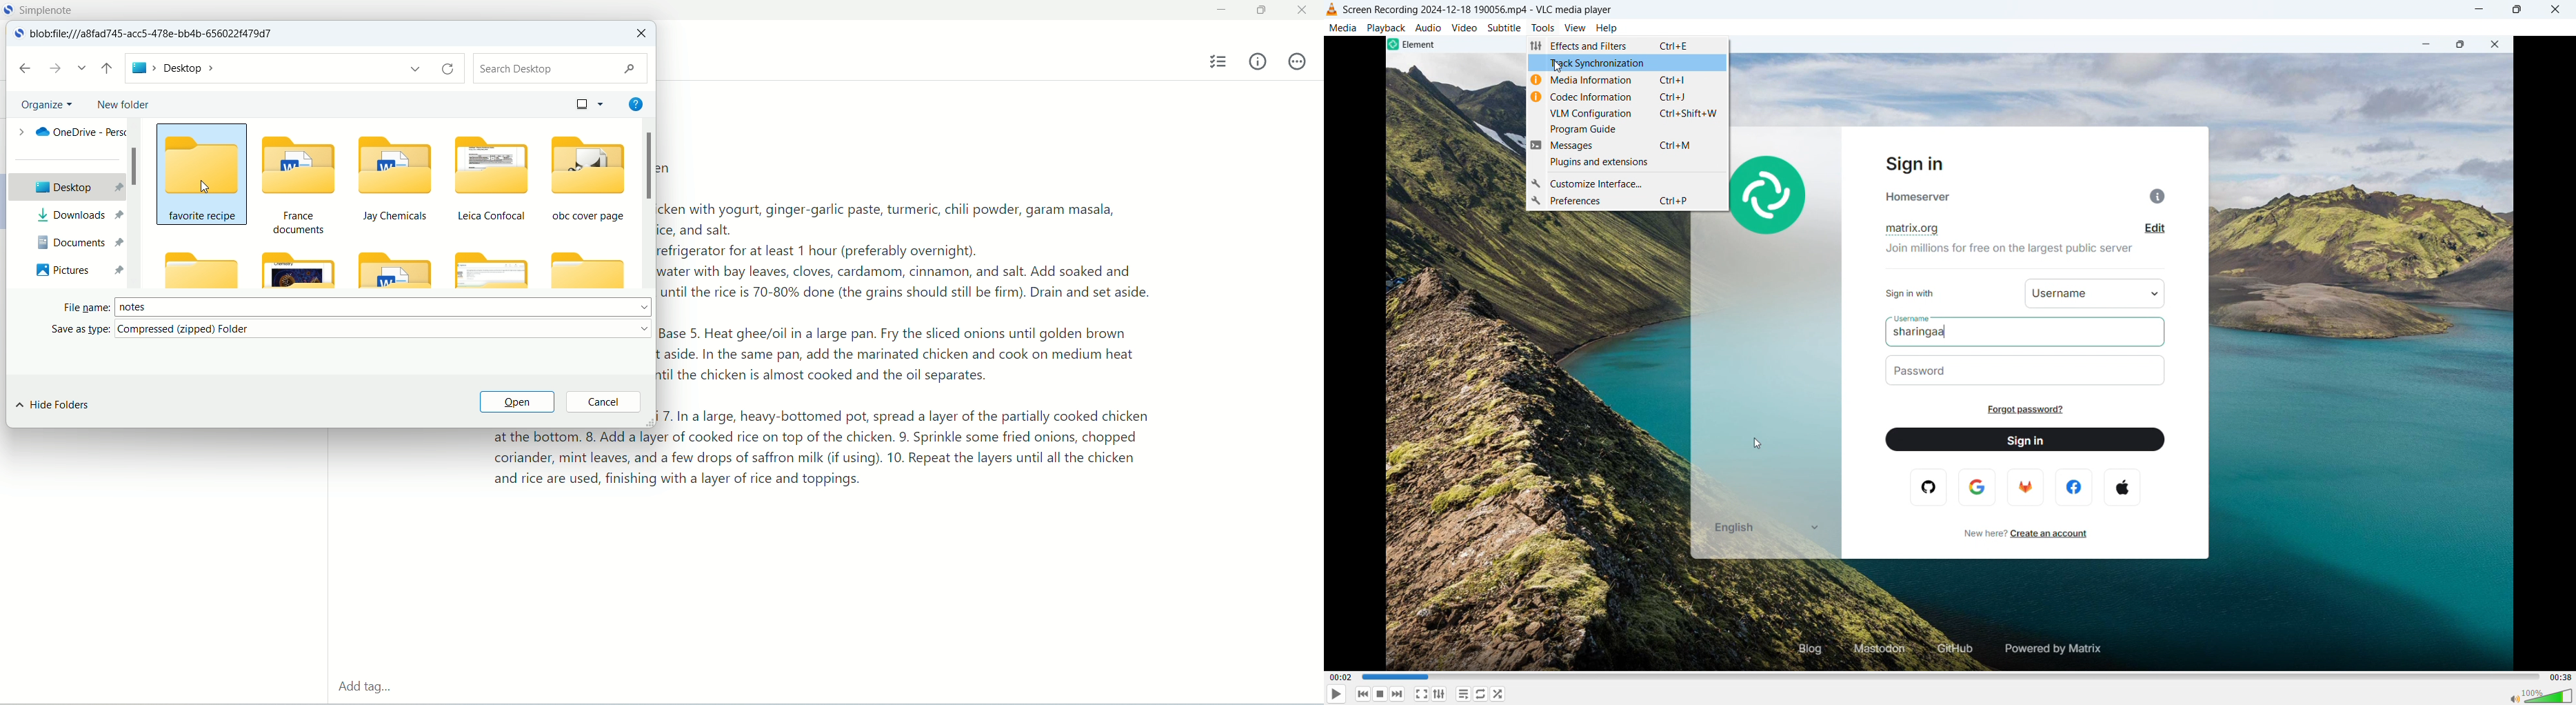  Describe the element at coordinates (1421, 694) in the screenshot. I see `fullscreen` at that location.